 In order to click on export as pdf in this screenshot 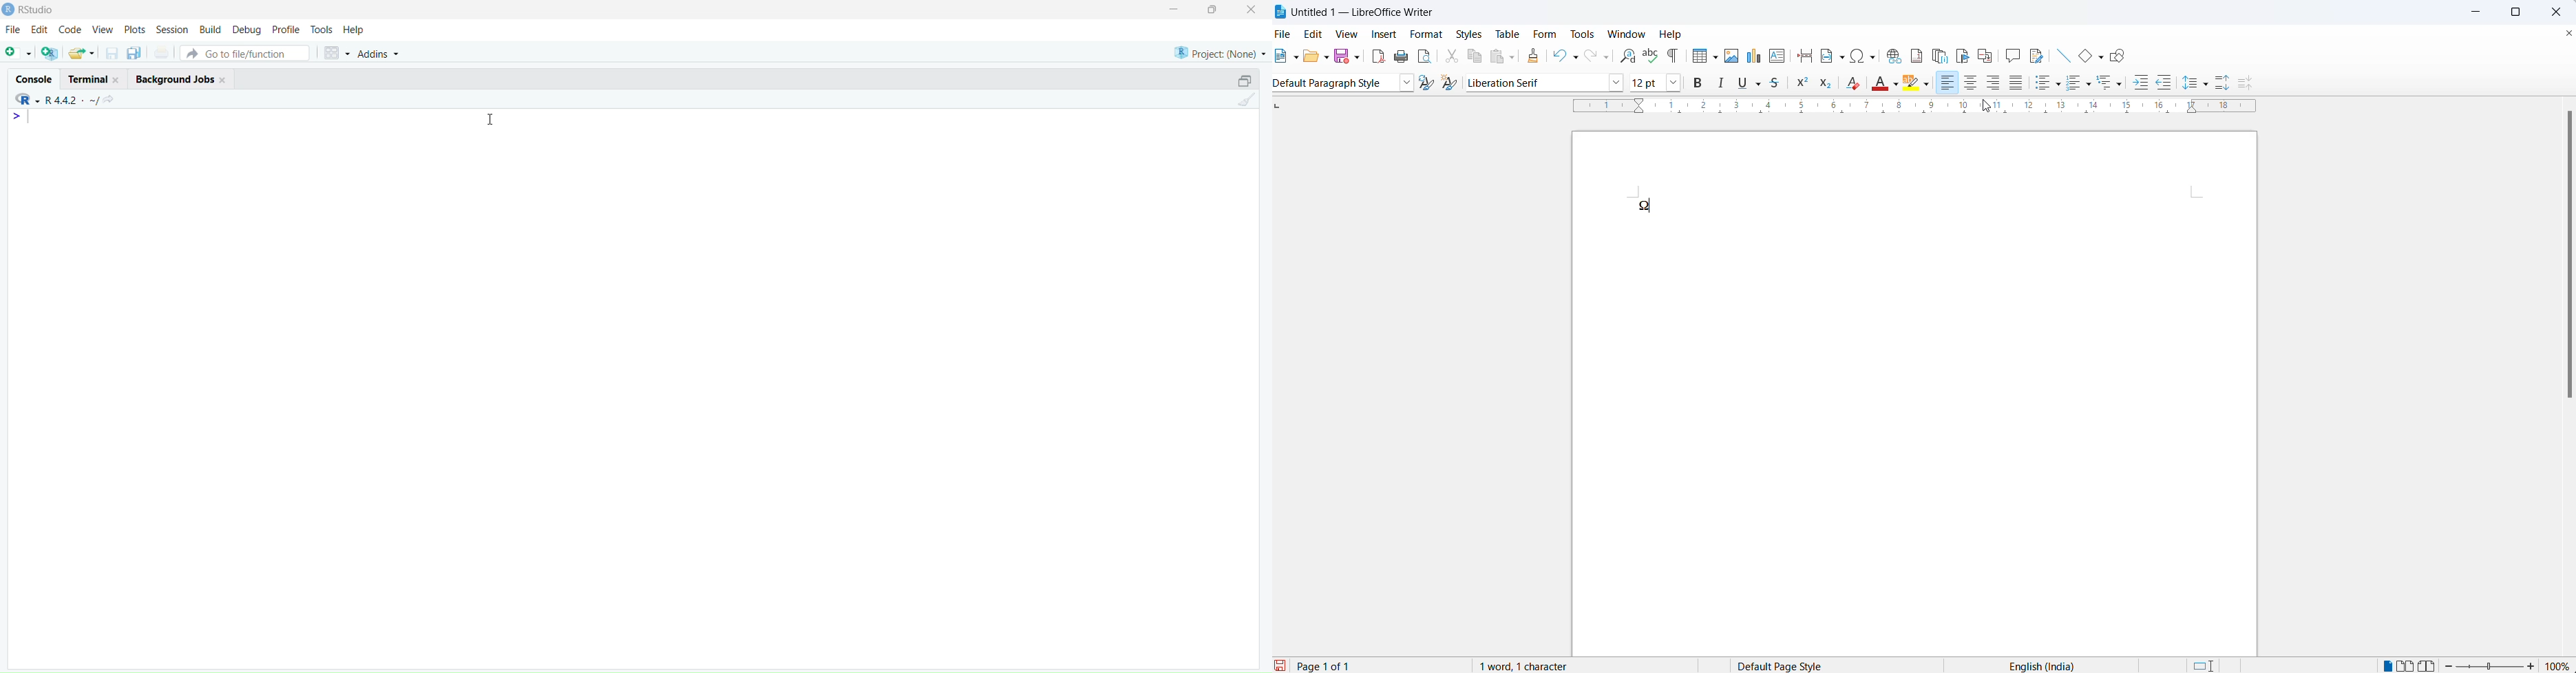, I will do `click(1375, 56)`.